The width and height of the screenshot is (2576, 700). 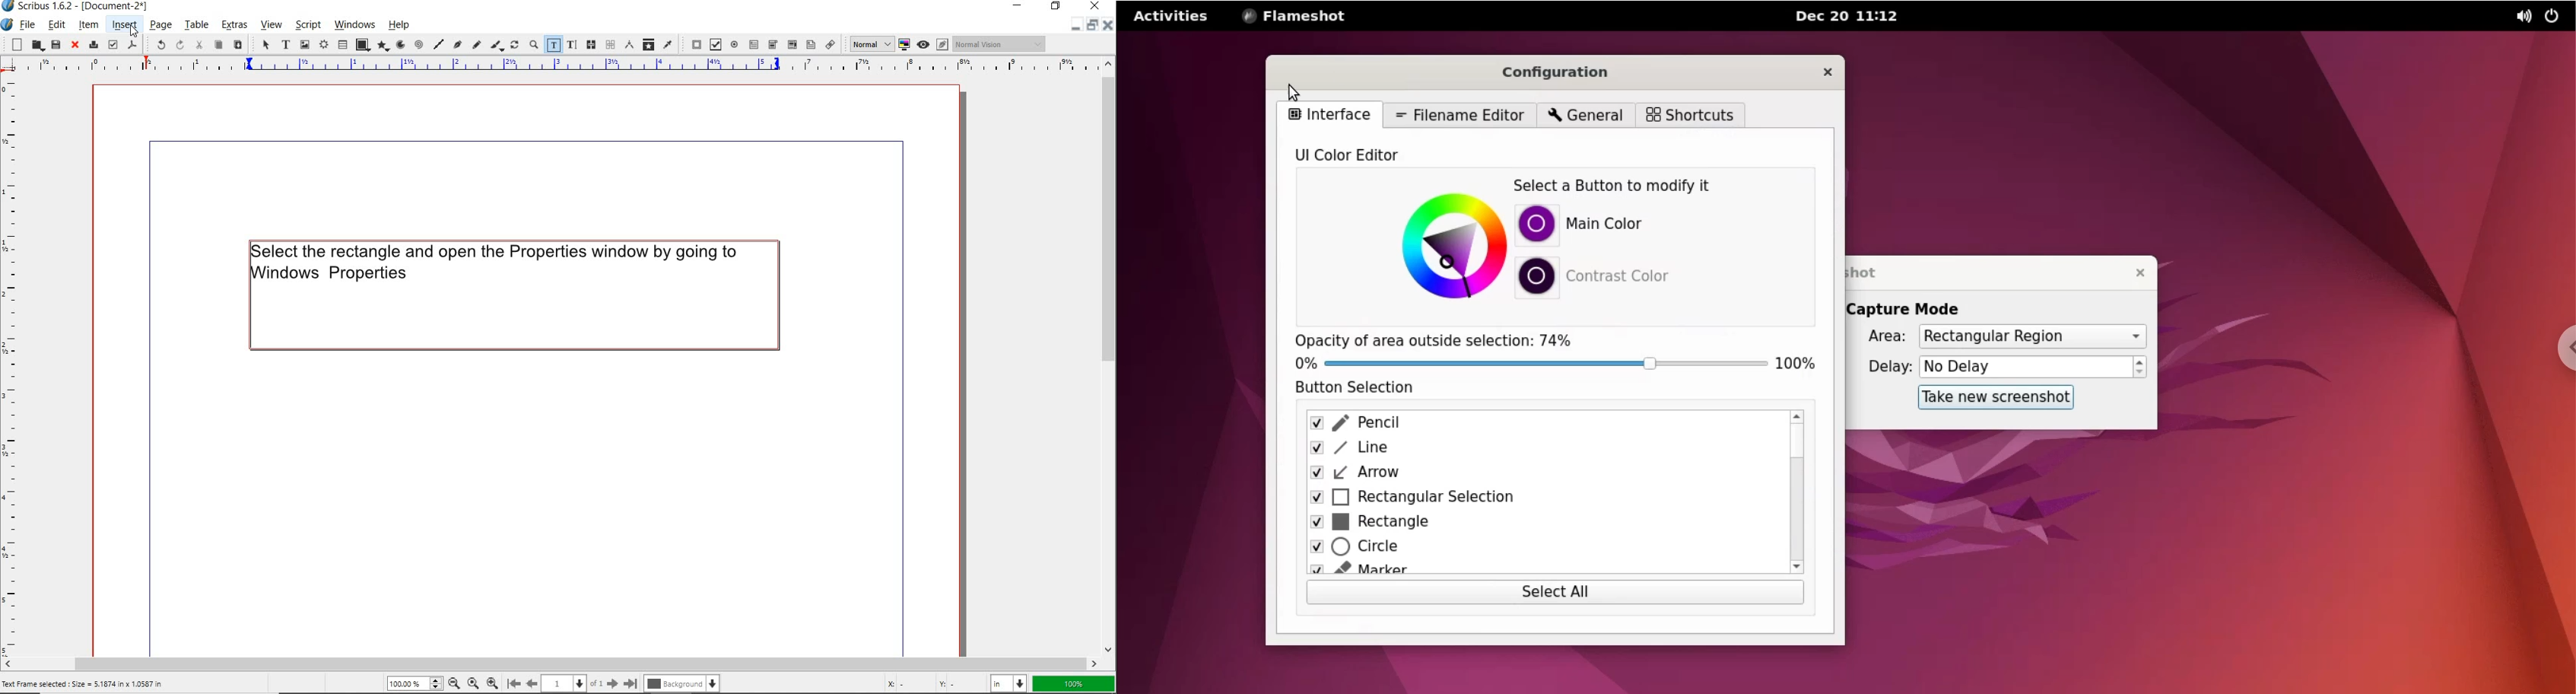 What do you see at coordinates (200, 45) in the screenshot?
I see `cut` at bounding box center [200, 45].